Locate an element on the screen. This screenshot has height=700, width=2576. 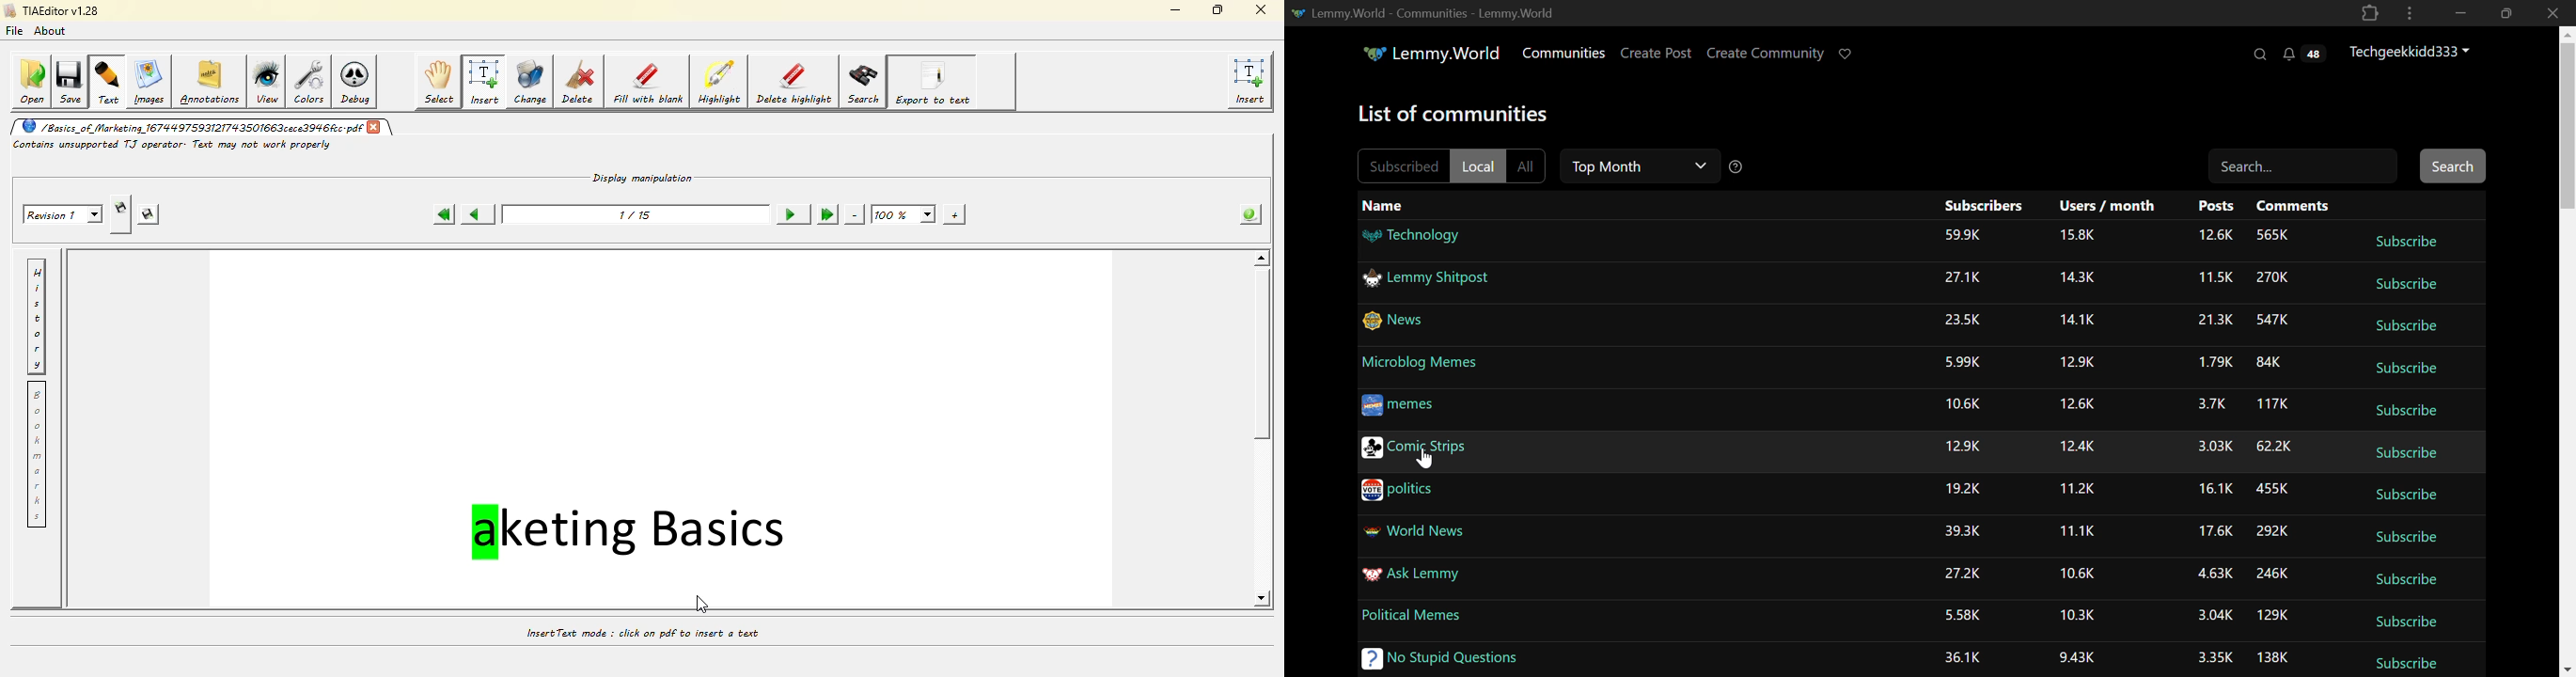
Create Post is located at coordinates (1657, 55).